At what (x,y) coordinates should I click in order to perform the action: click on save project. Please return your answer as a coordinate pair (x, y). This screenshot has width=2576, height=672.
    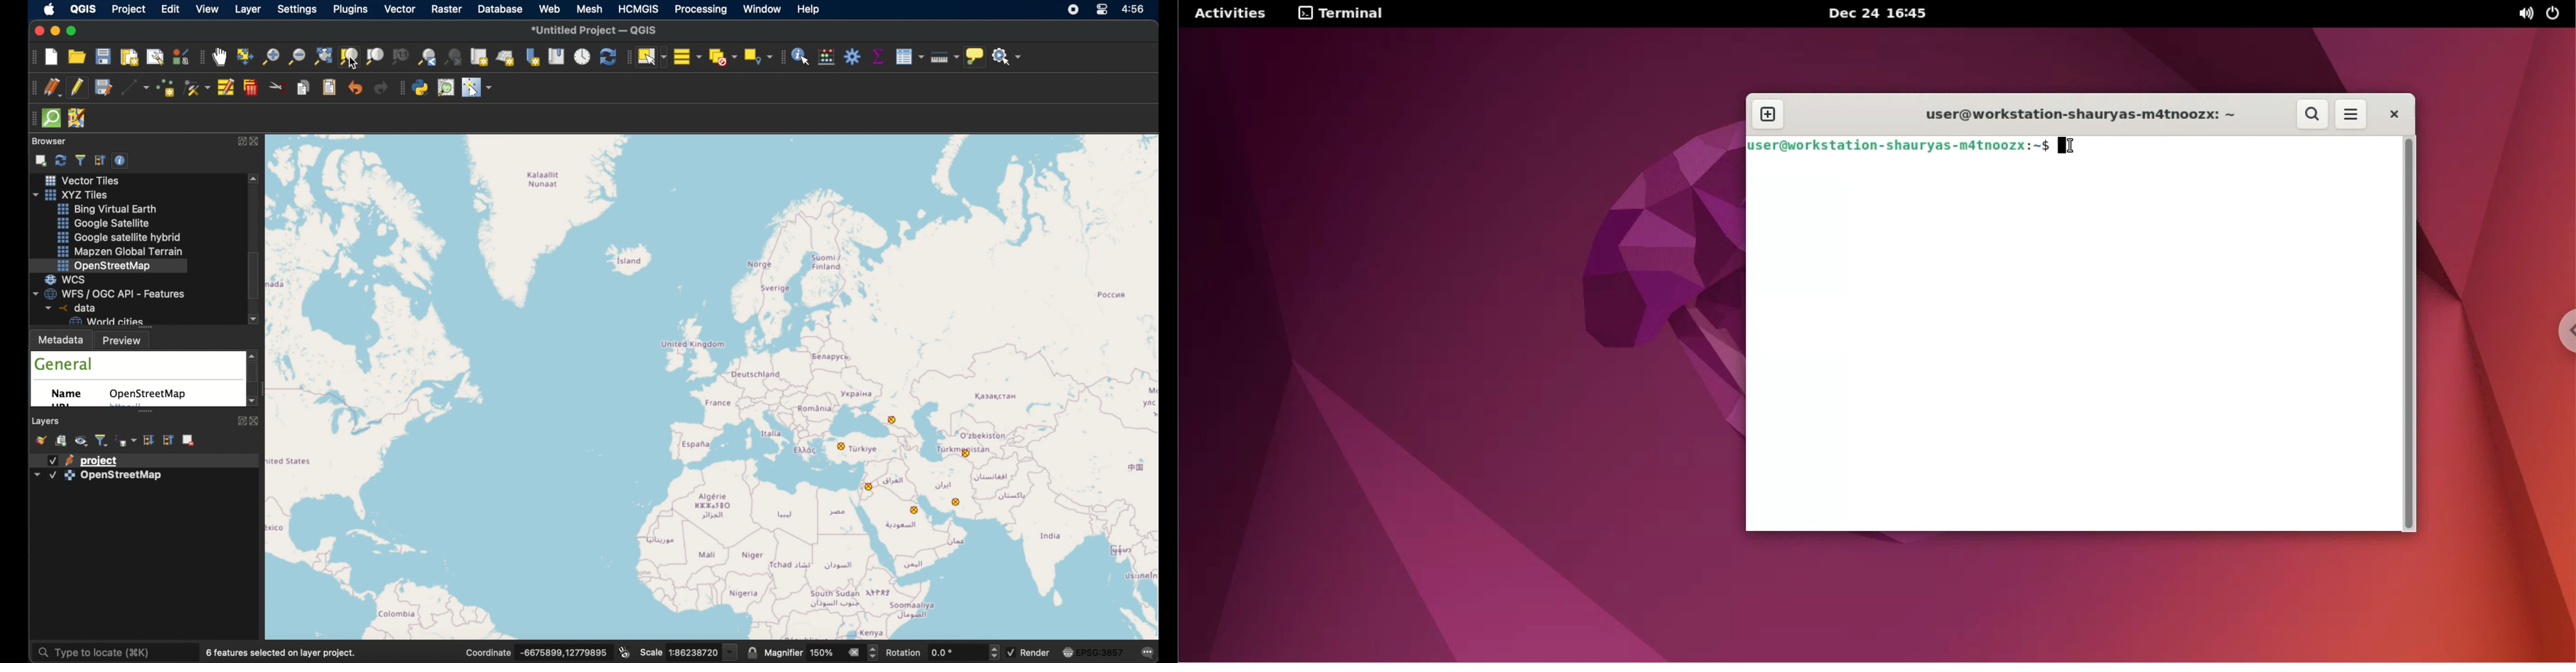
    Looking at the image, I should click on (104, 56).